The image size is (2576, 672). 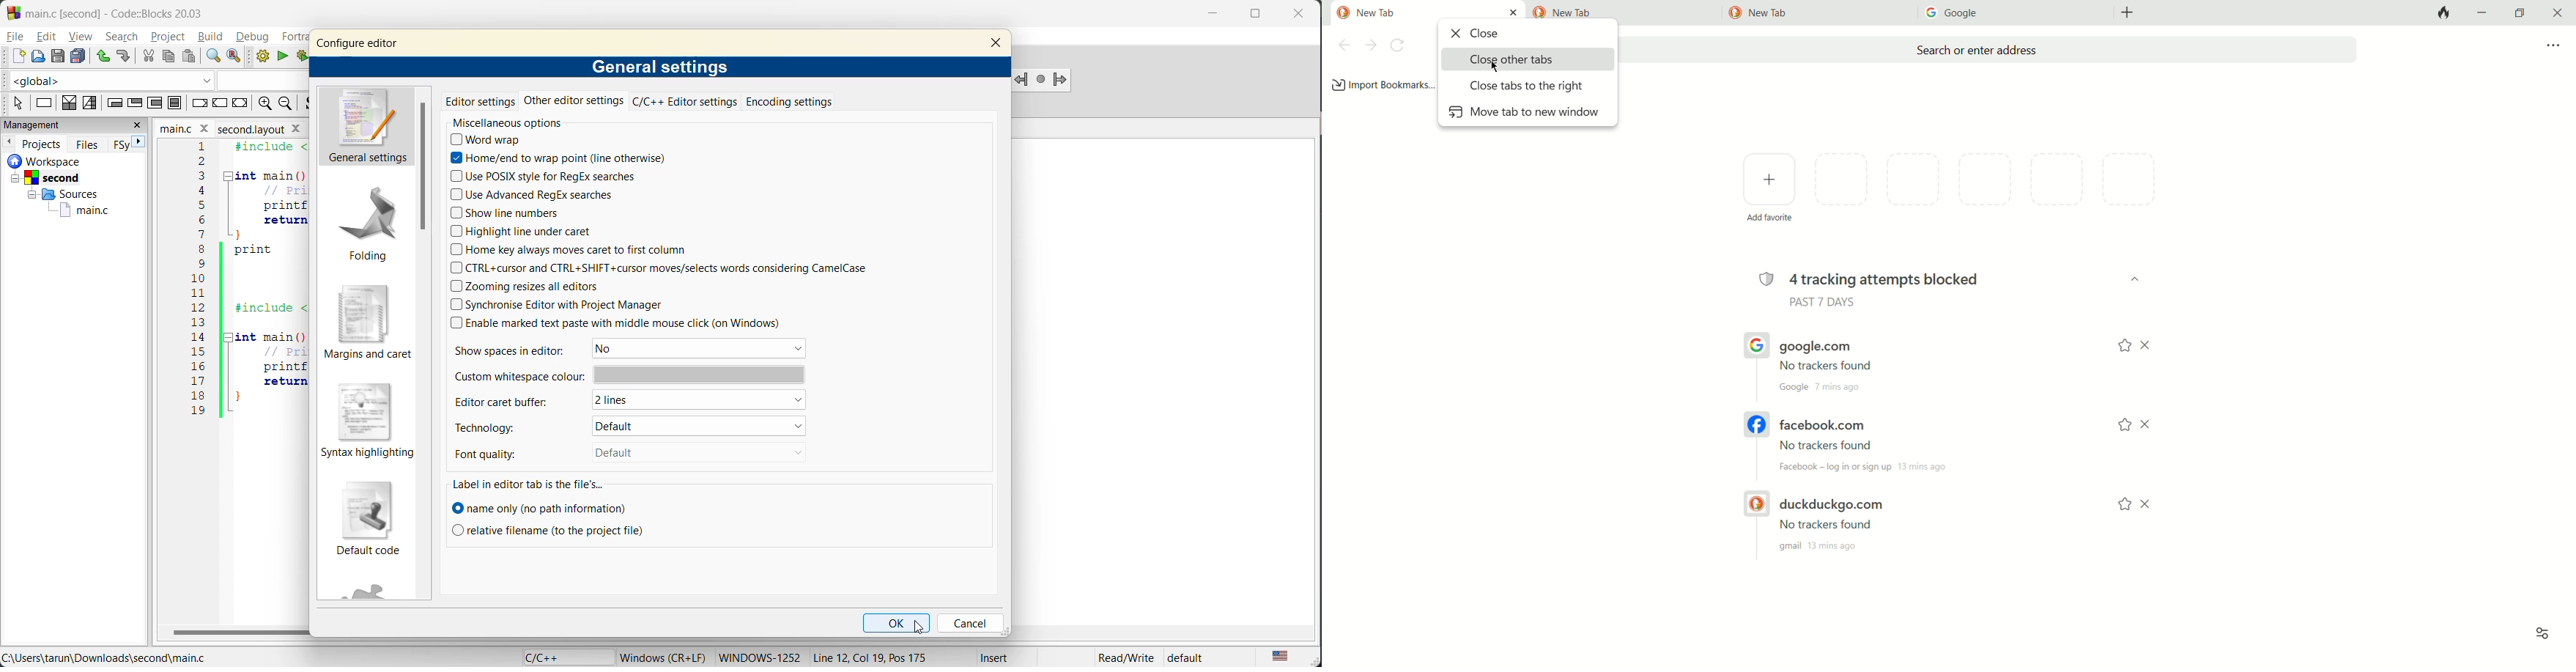 What do you see at coordinates (100, 55) in the screenshot?
I see `undo` at bounding box center [100, 55].